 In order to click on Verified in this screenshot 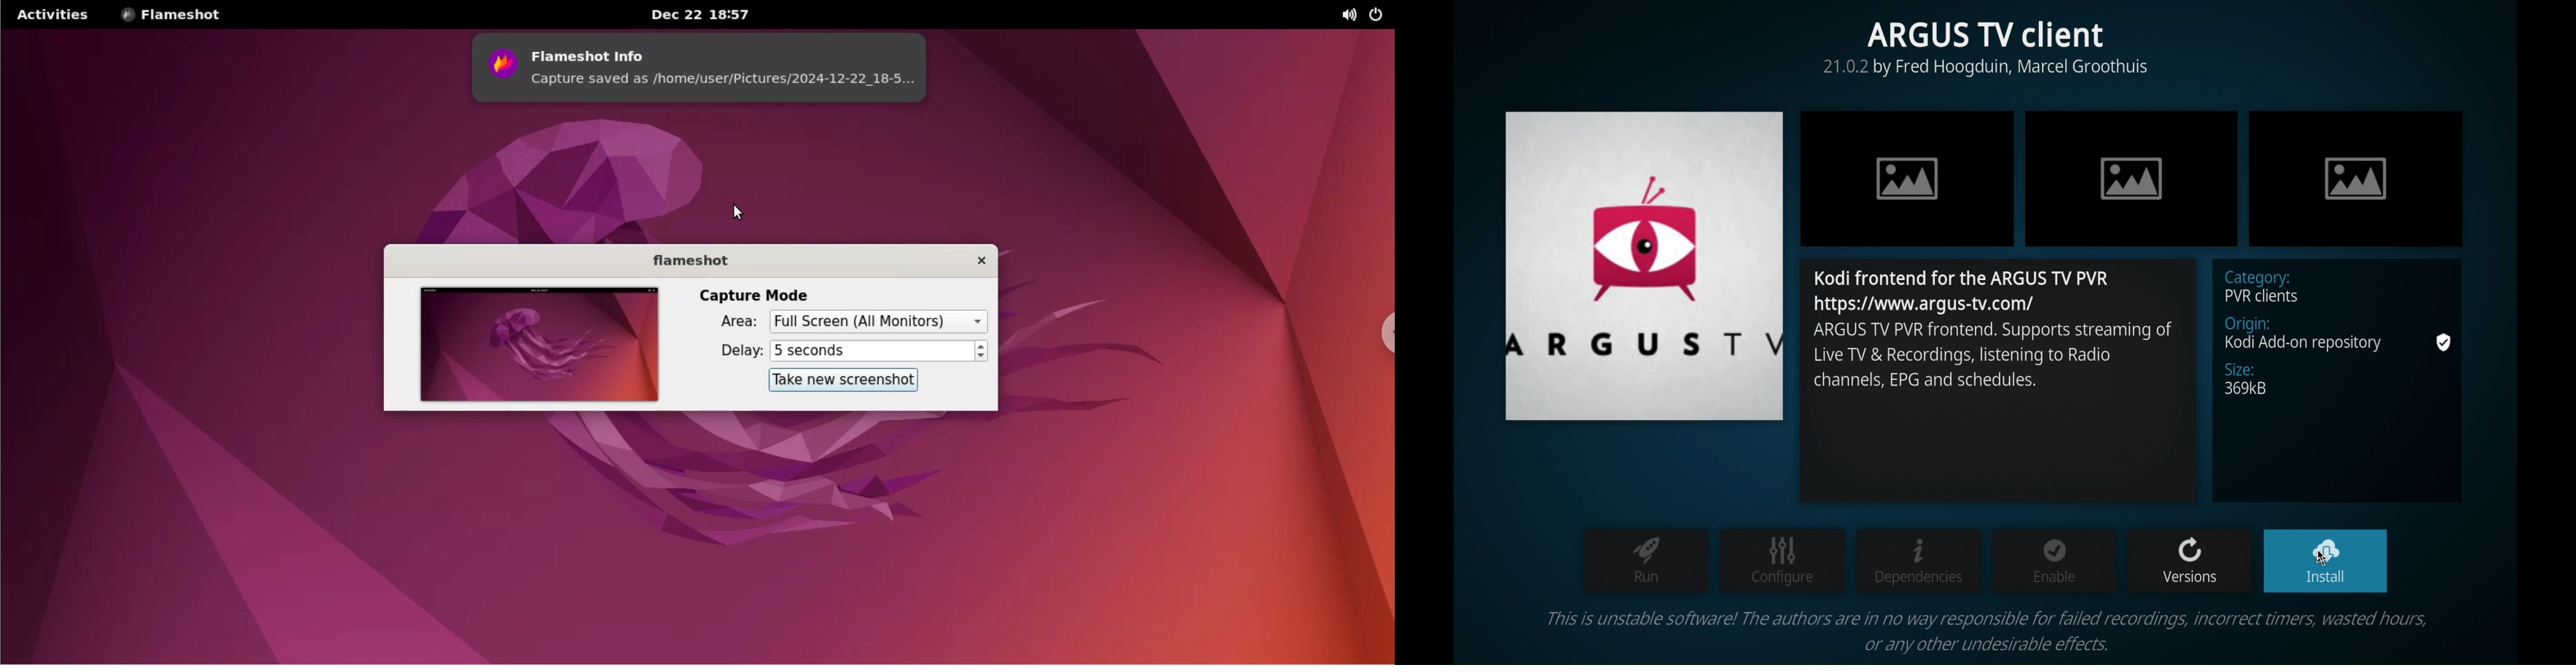, I will do `click(2447, 342)`.